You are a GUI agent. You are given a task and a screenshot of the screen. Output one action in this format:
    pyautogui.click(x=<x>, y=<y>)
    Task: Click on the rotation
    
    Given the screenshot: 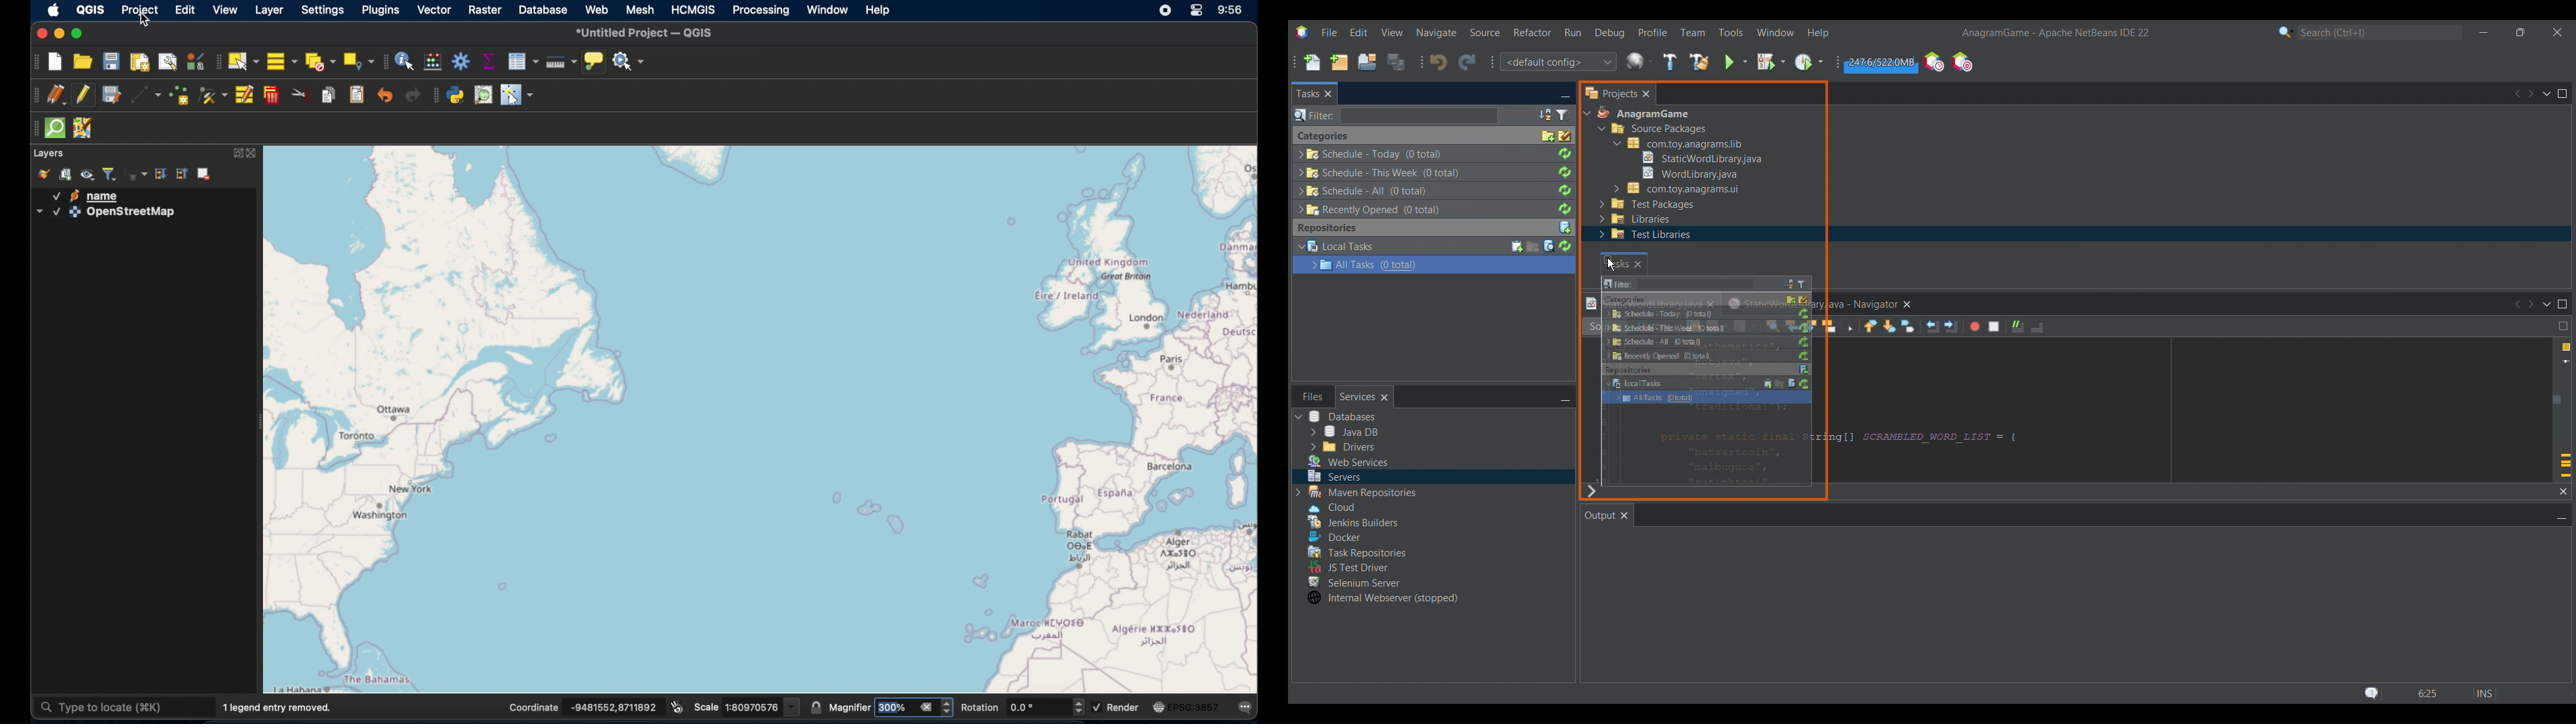 What is the action you would take?
    pyautogui.click(x=1021, y=707)
    